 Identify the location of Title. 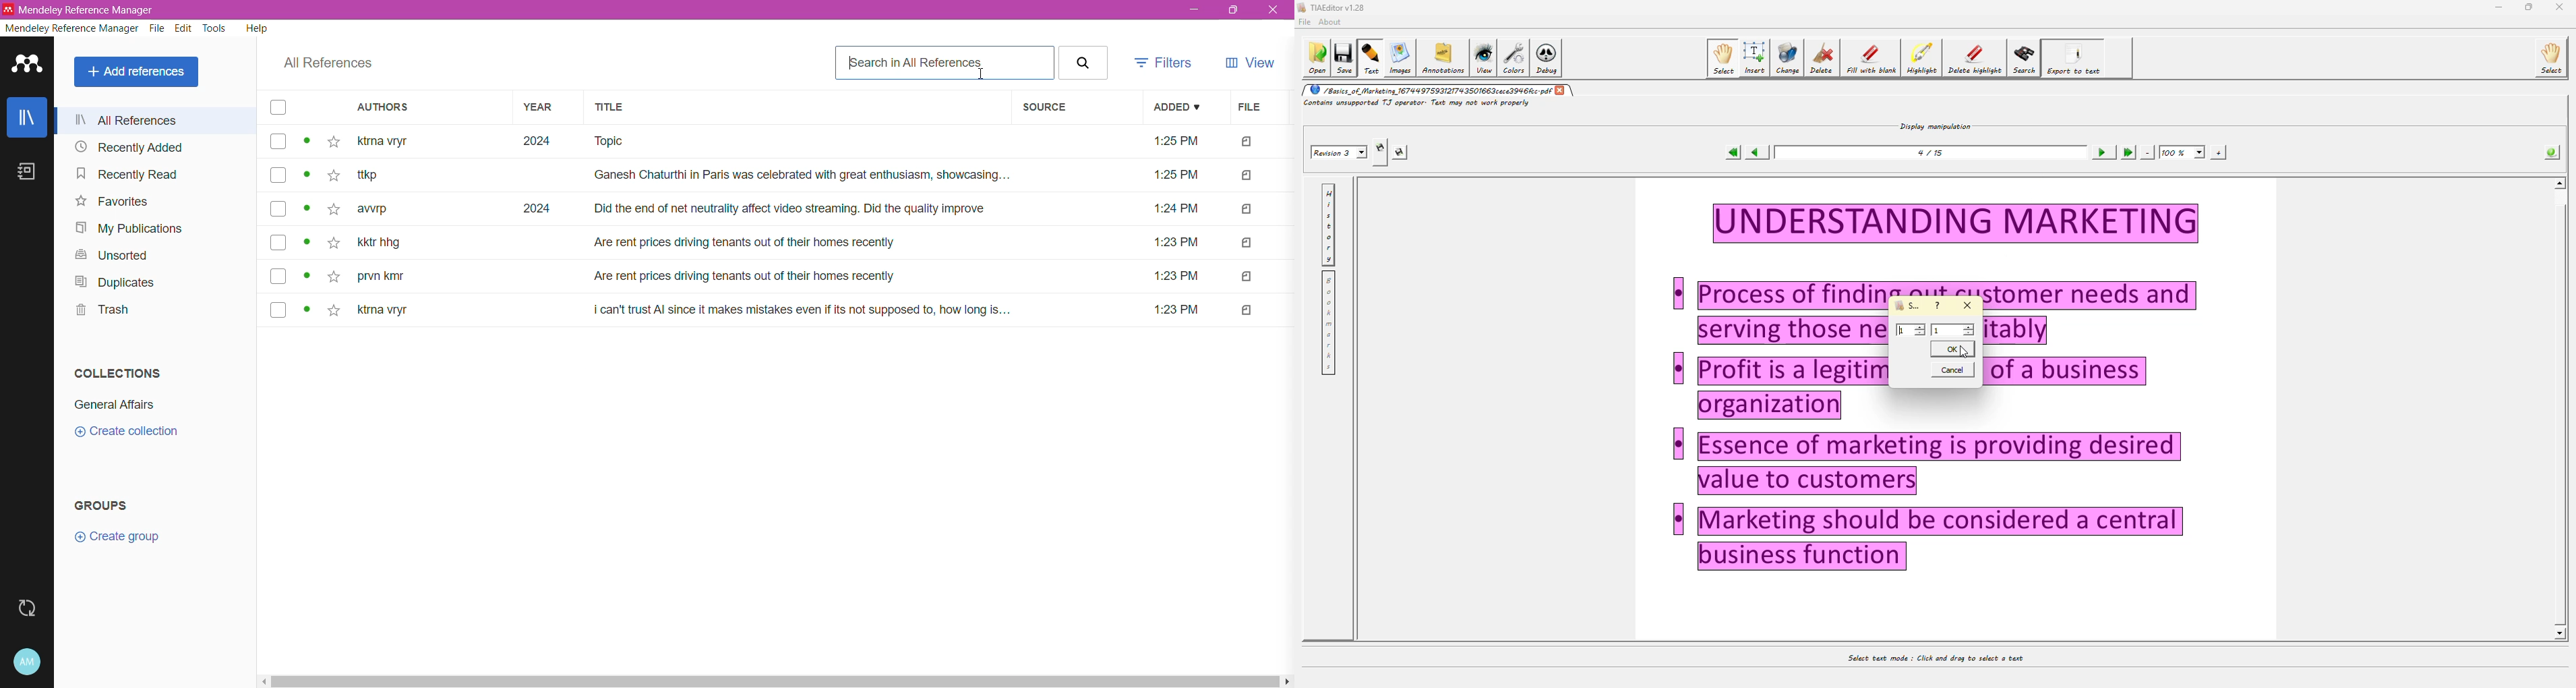
(796, 109).